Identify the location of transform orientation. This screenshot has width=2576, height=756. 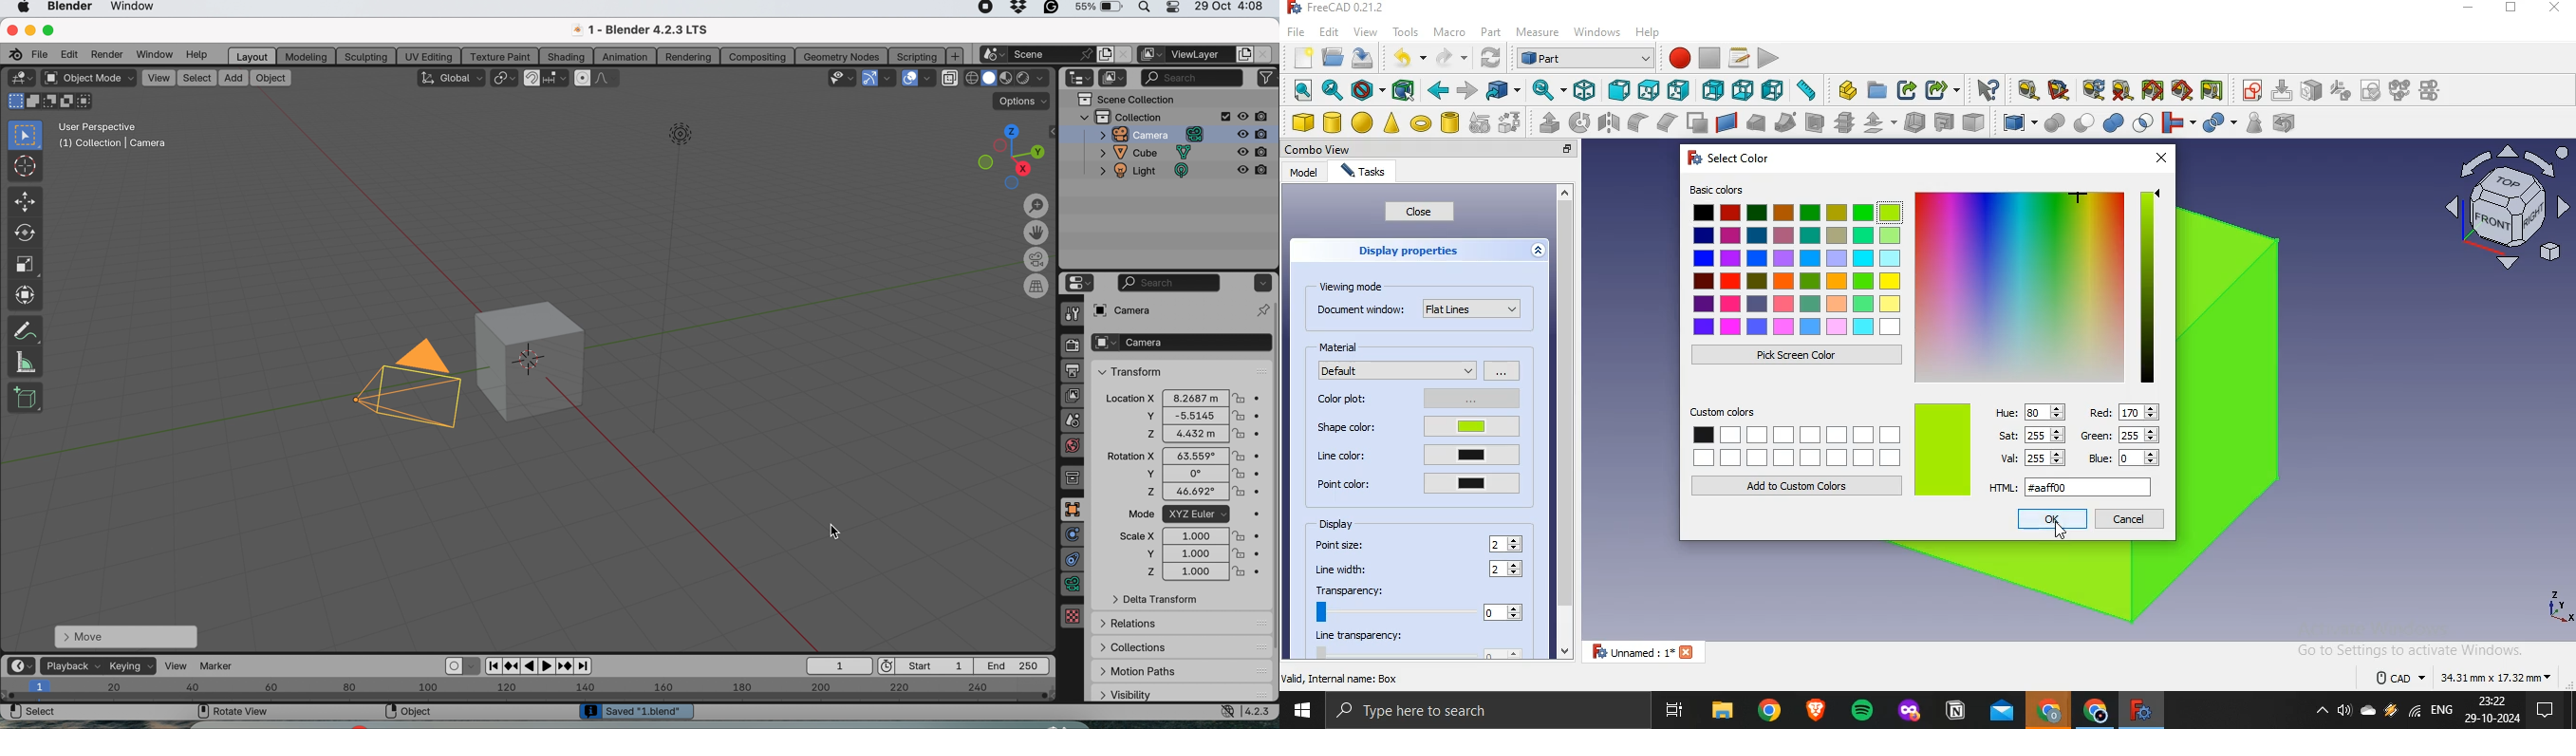
(451, 78).